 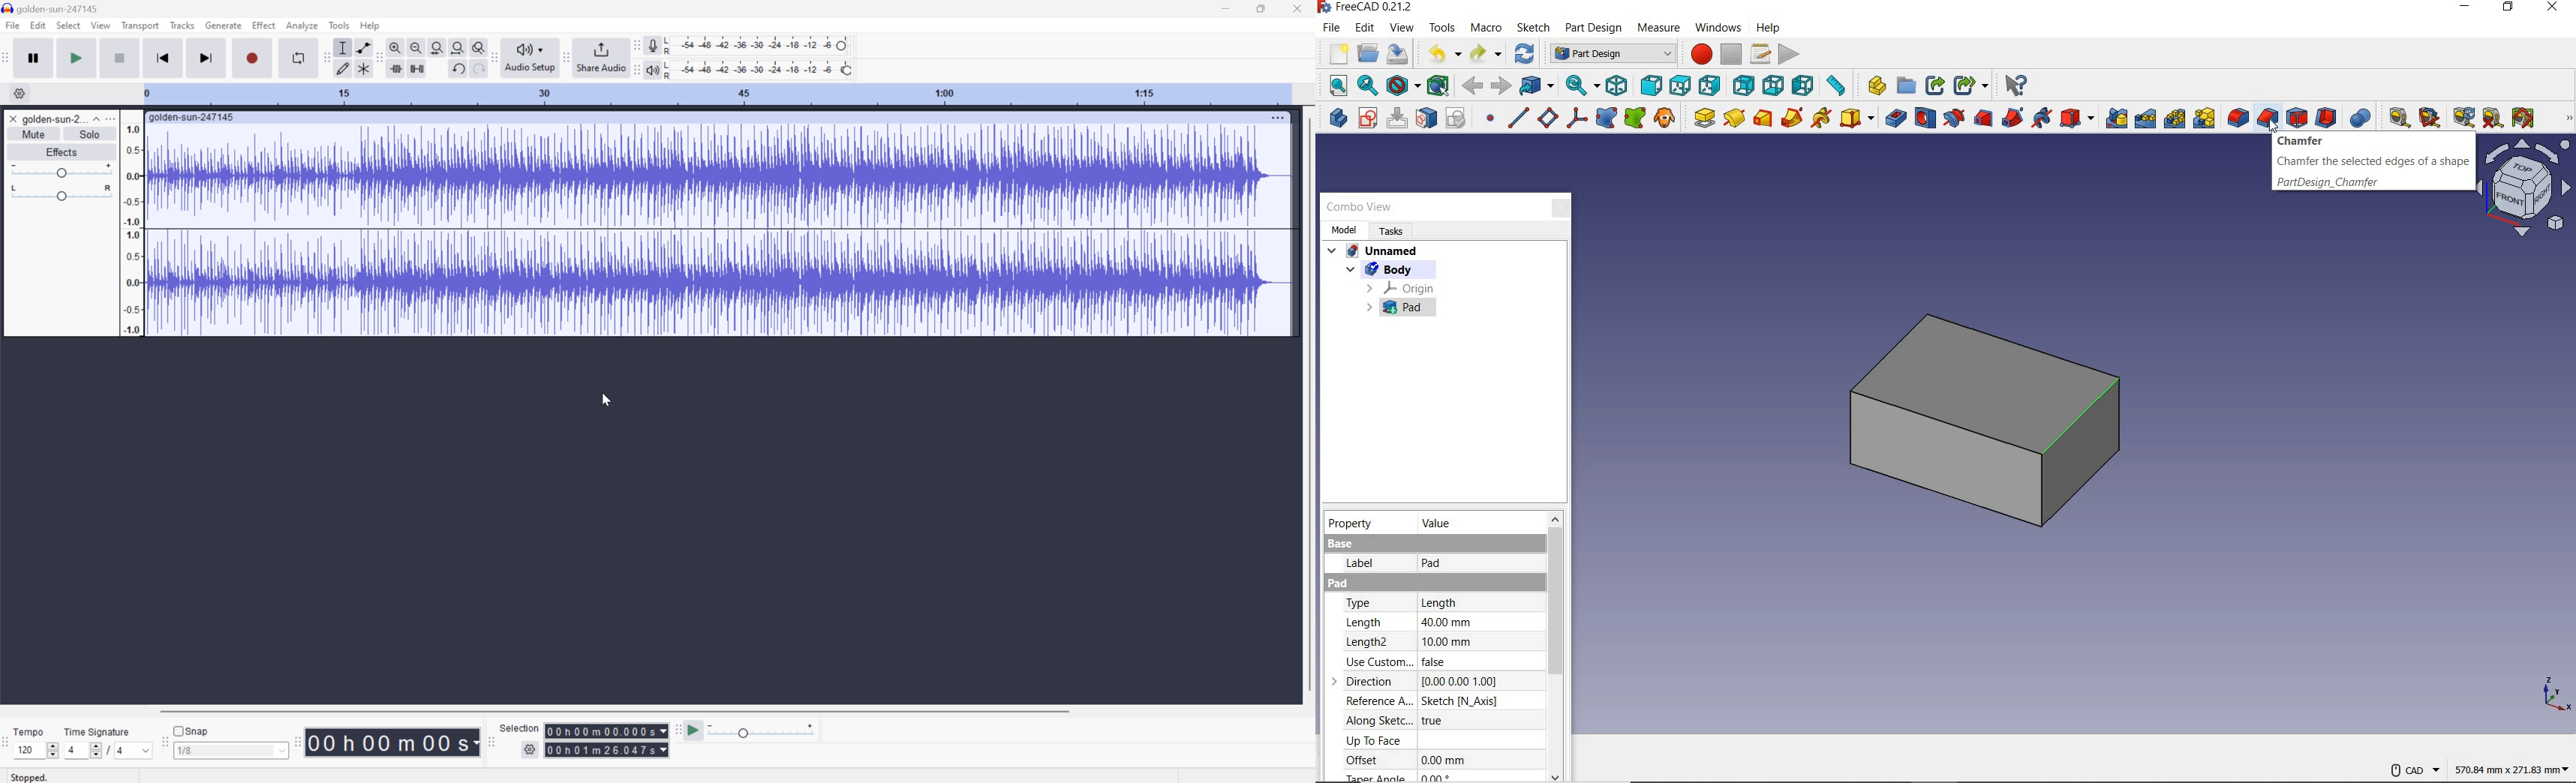 I want to click on Scale, so click(x=716, y=94).